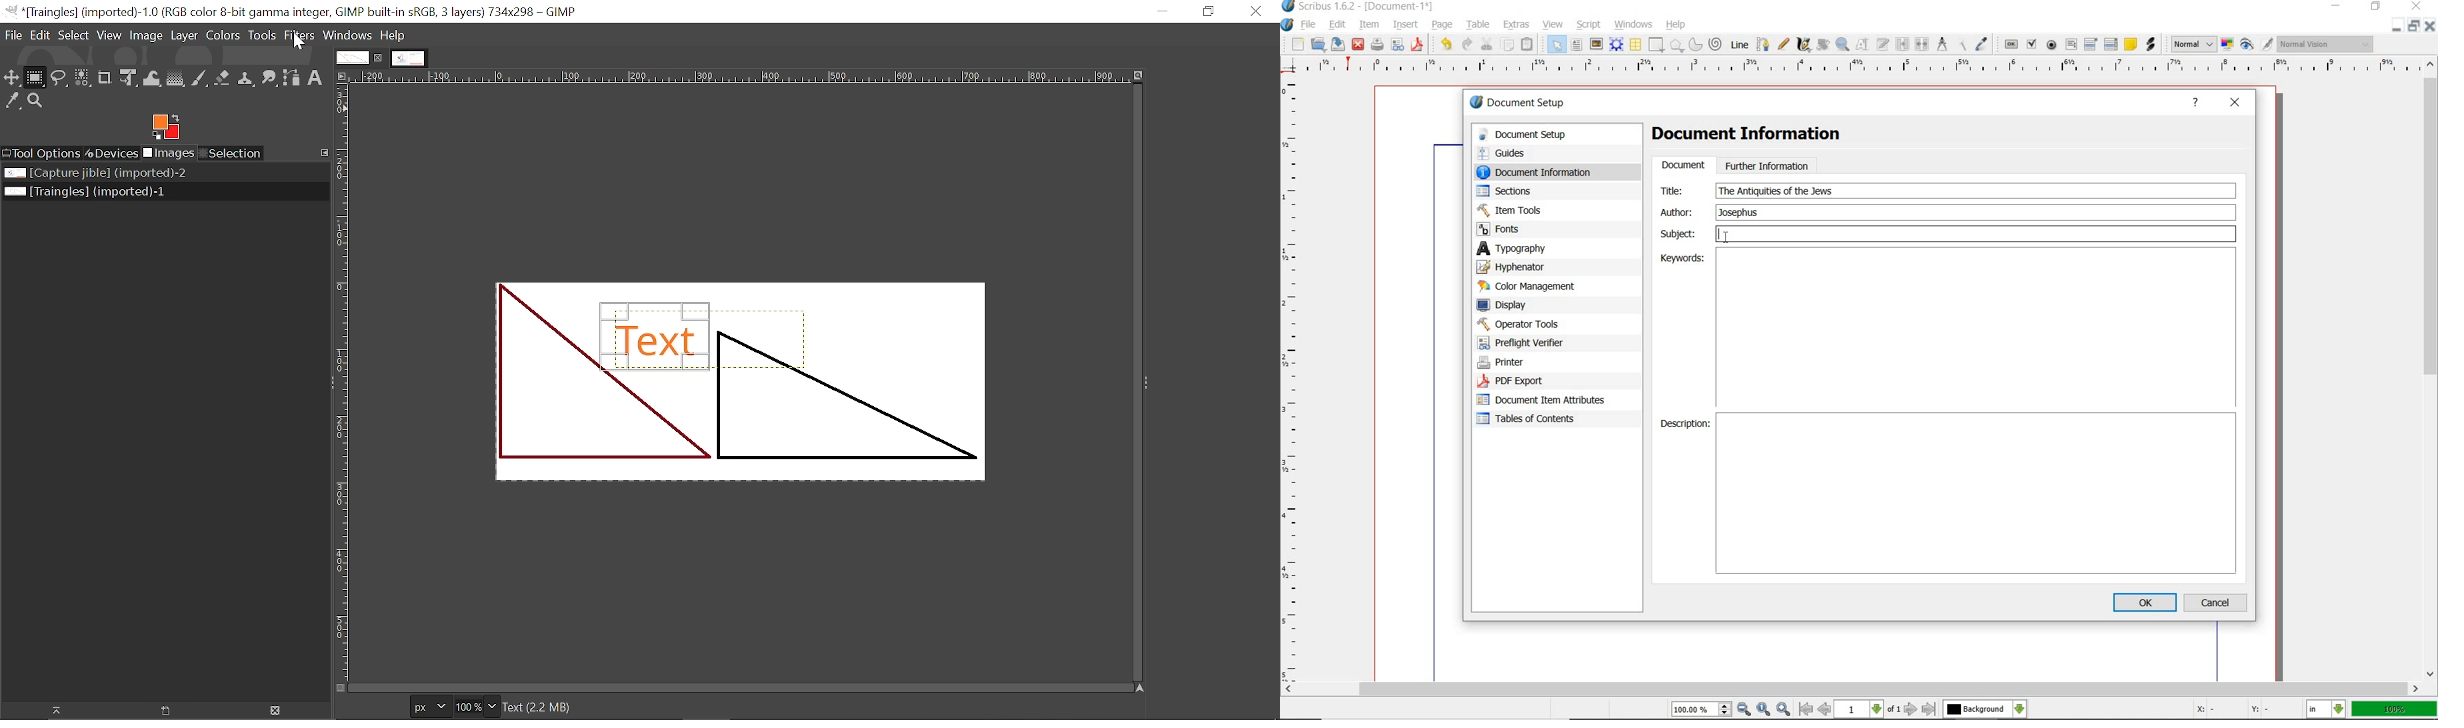  What do you see at coordinates (1468, 45) in the screenshot?
I see `redo` at bounding box center [1468, 45].